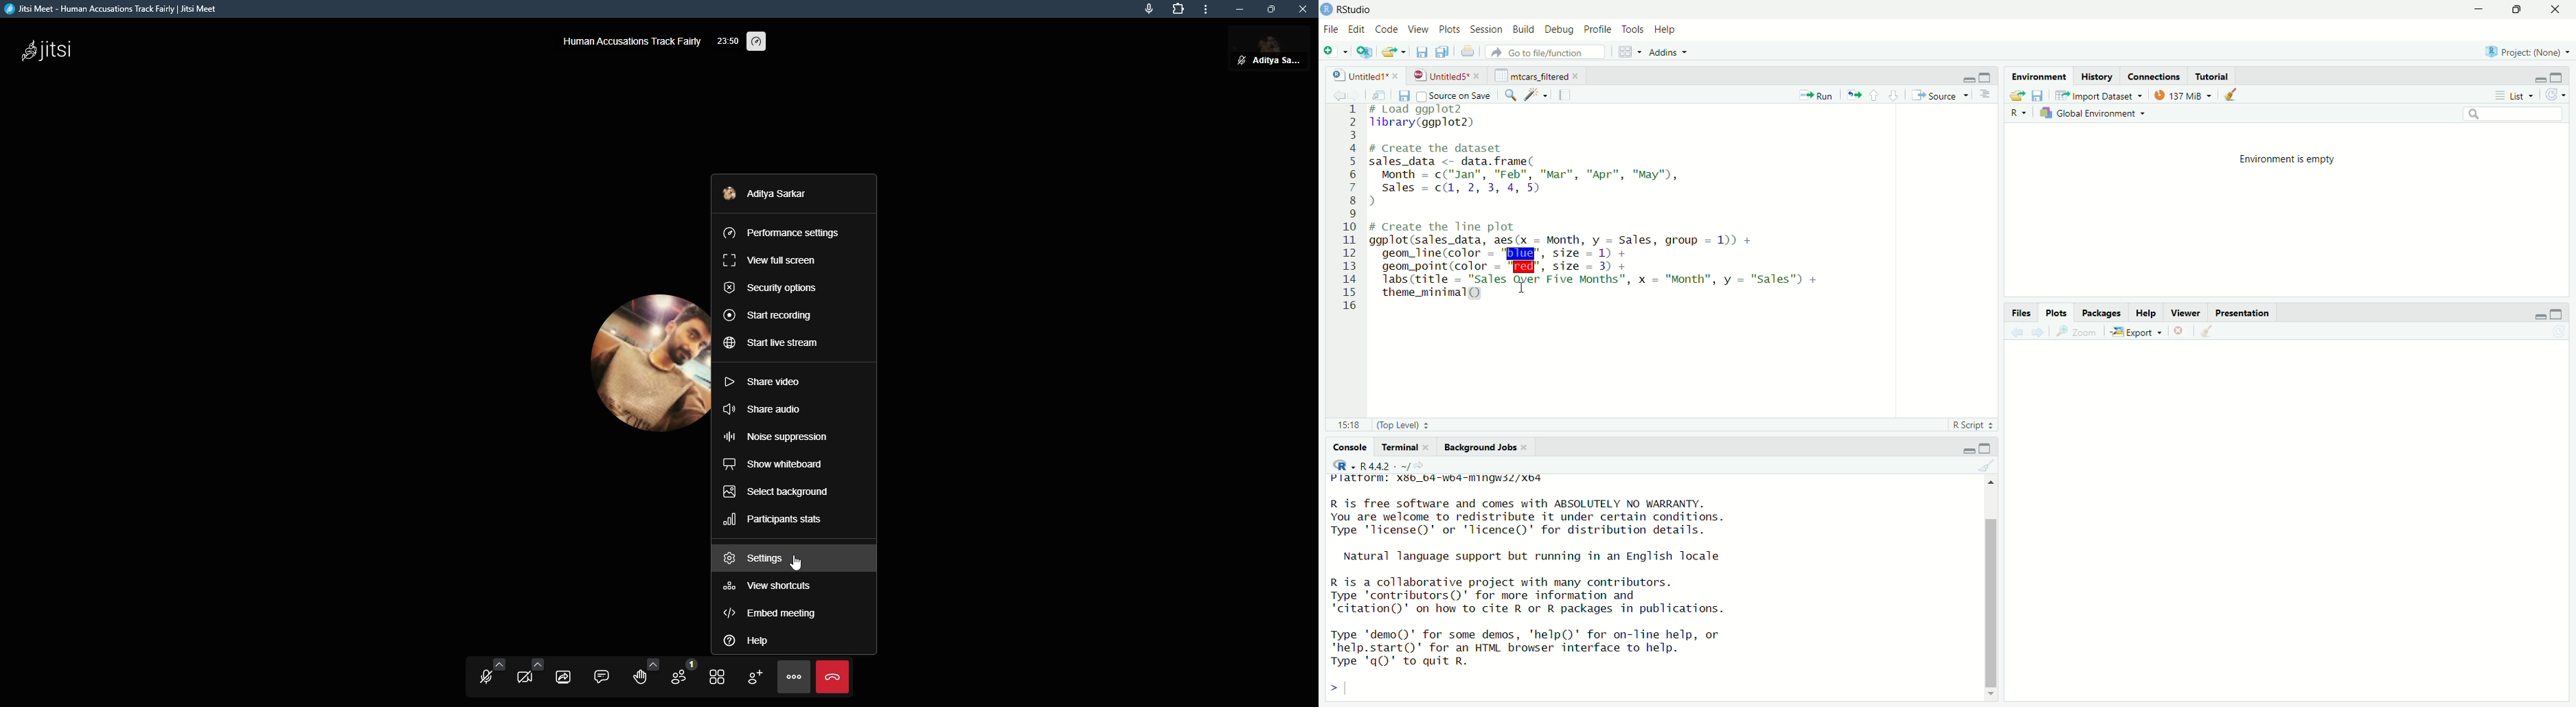 The height and width of the screenshot is (728, 2576). What do you see at coordinates (1400, 446) in the screenshot?
I see `Terminal` at bounding box center [1400, 446].